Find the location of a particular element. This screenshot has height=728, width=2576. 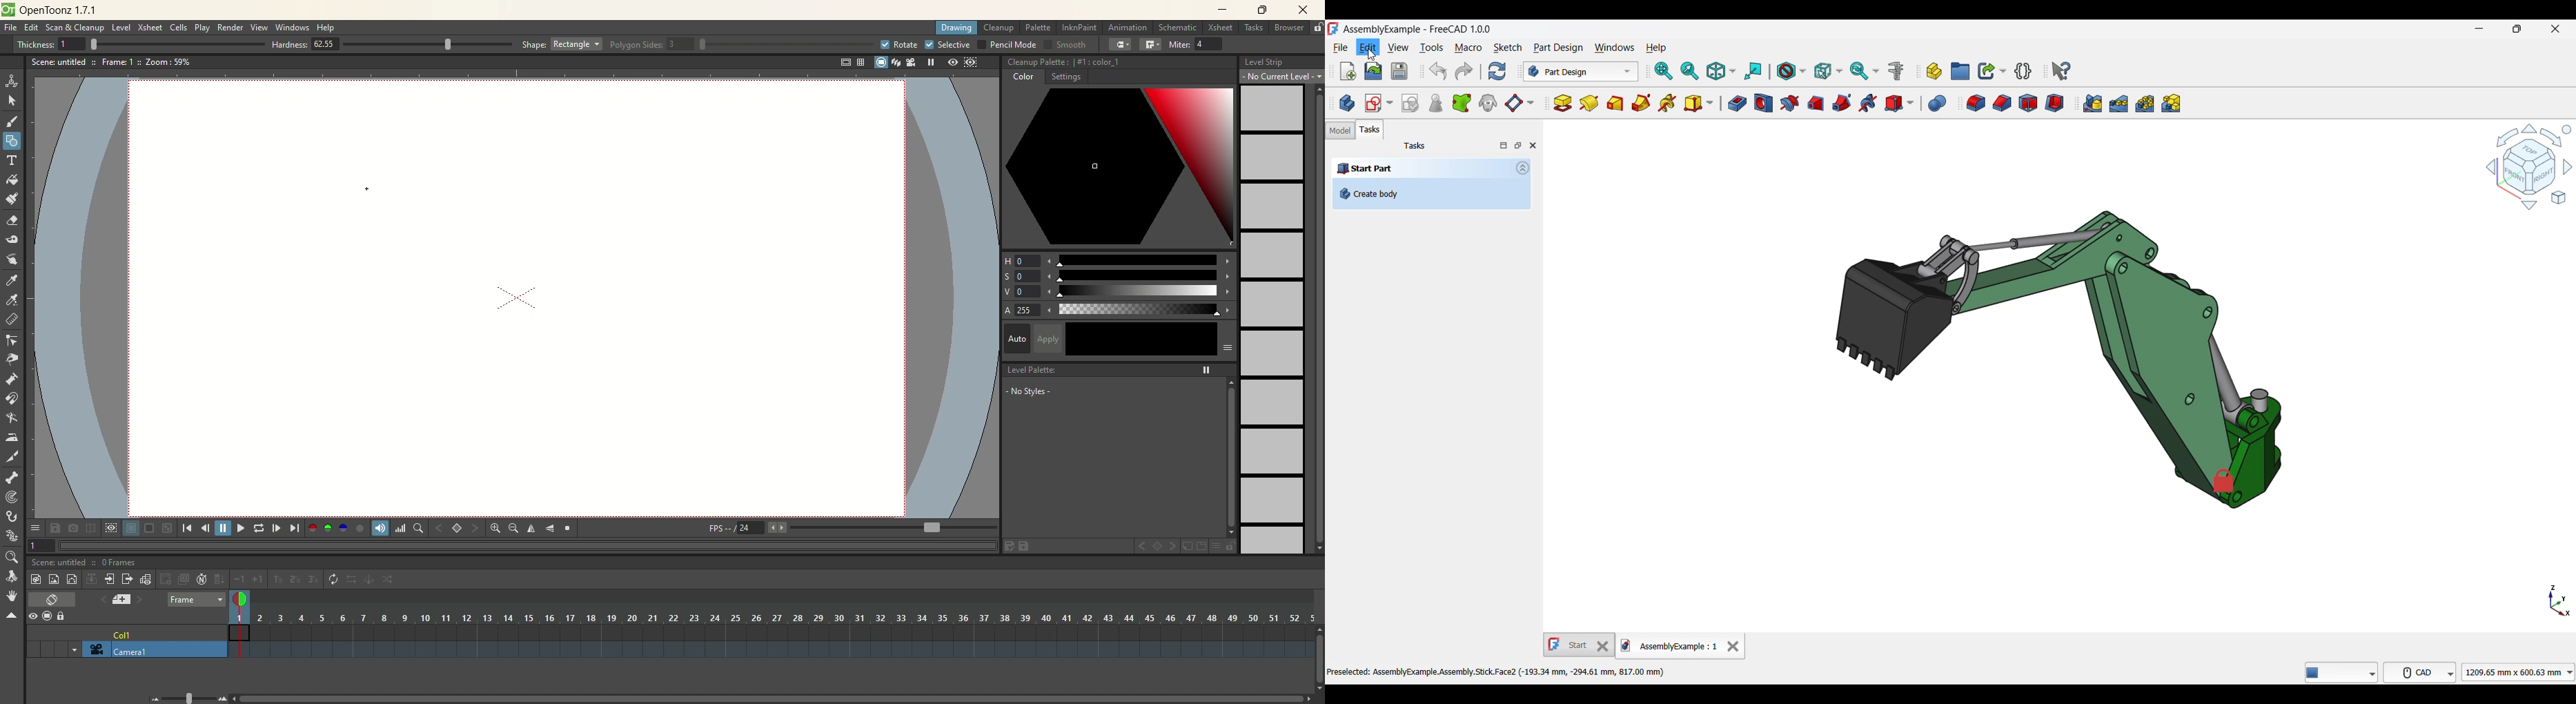

Software logo is located at coordinates (1333, 29).